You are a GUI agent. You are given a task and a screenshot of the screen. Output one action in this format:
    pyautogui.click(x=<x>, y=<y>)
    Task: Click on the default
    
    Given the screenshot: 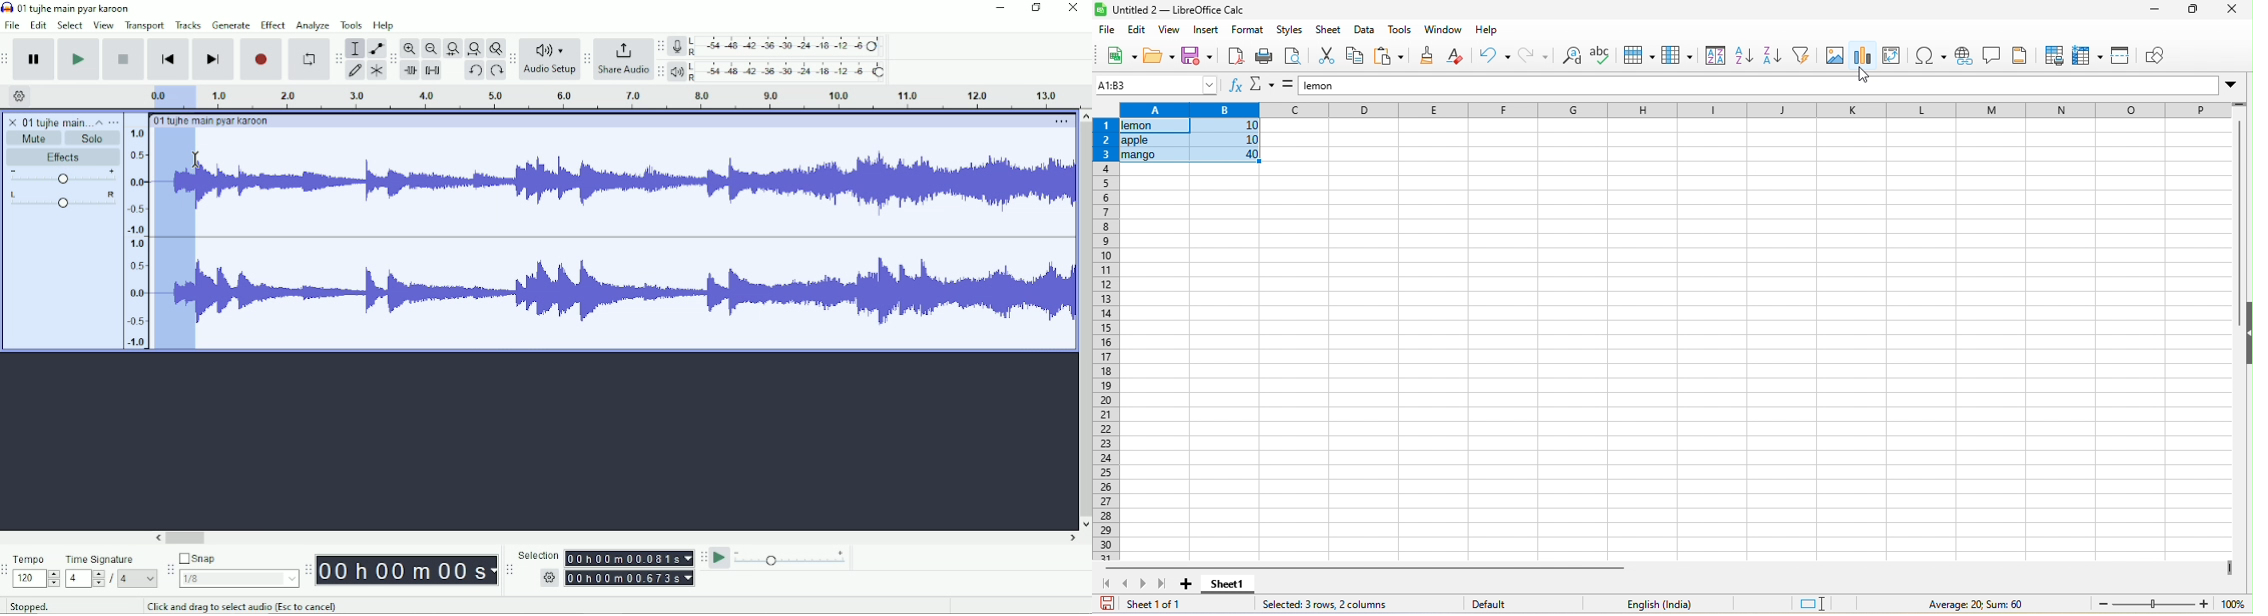 What is the action you would take?
    pyautogui.click(x=1483, y=603)
    